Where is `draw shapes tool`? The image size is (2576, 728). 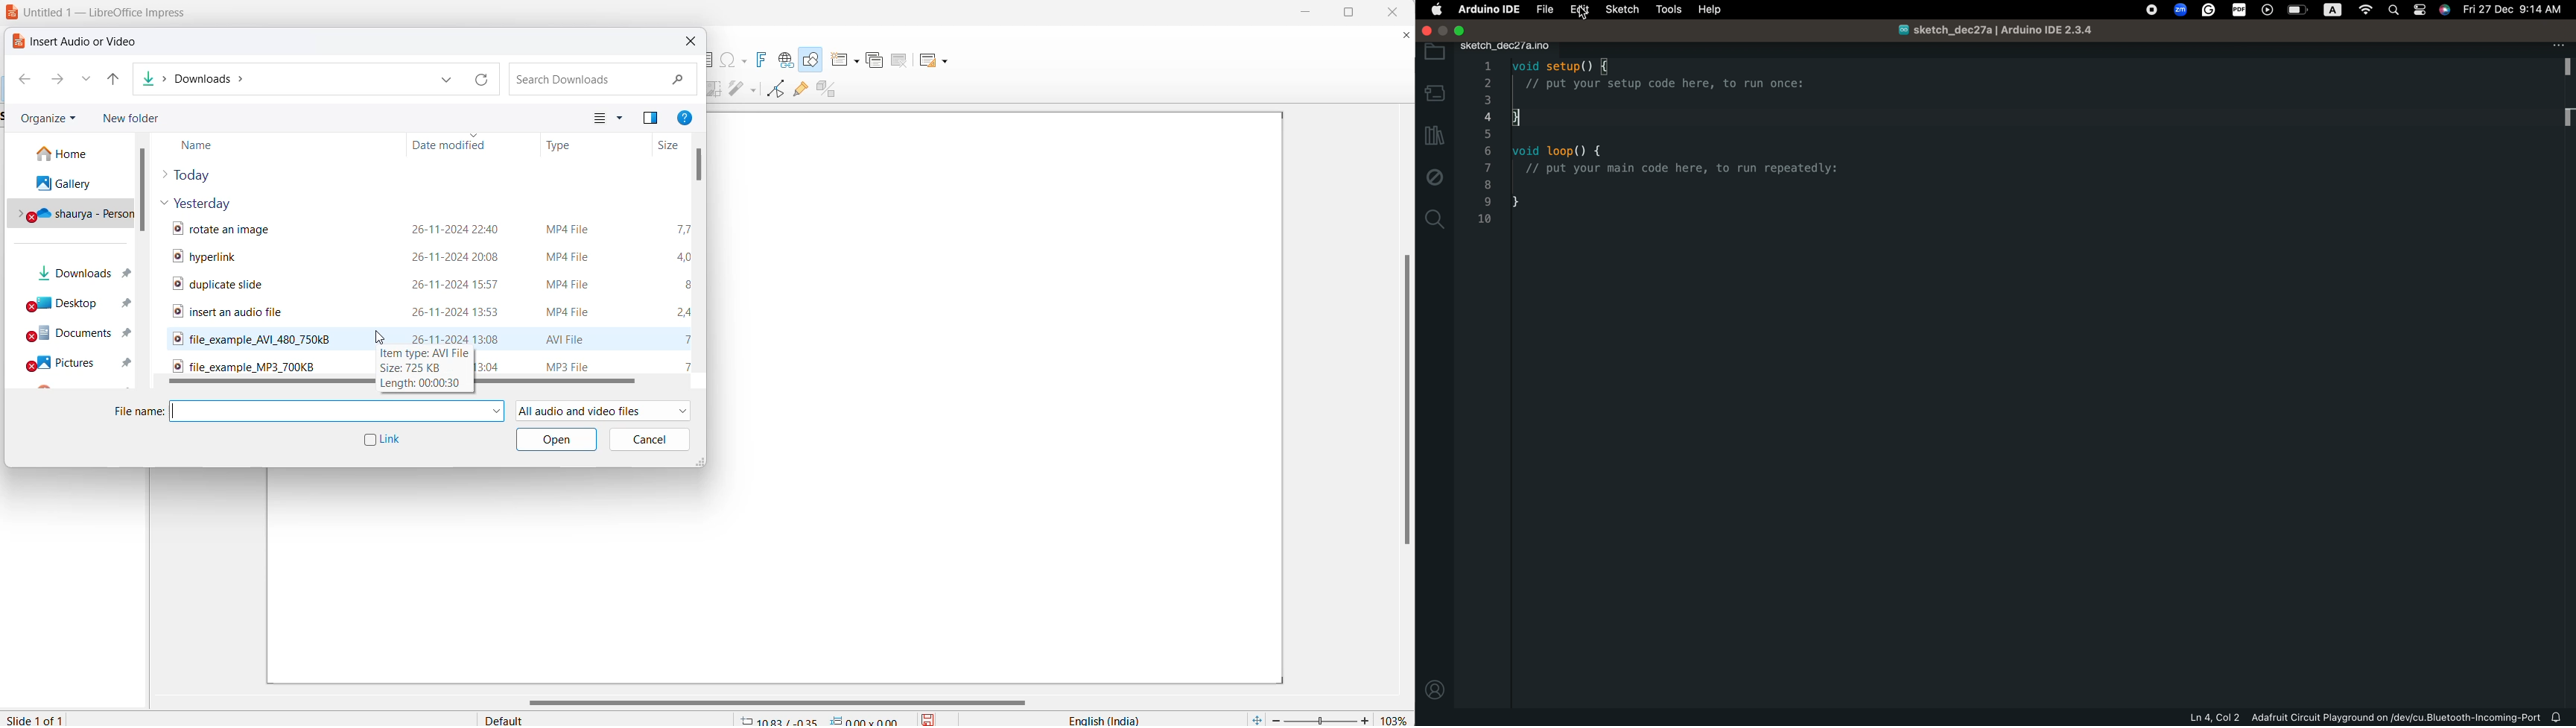 draw shapes tool is located at coordinates (813, 60).